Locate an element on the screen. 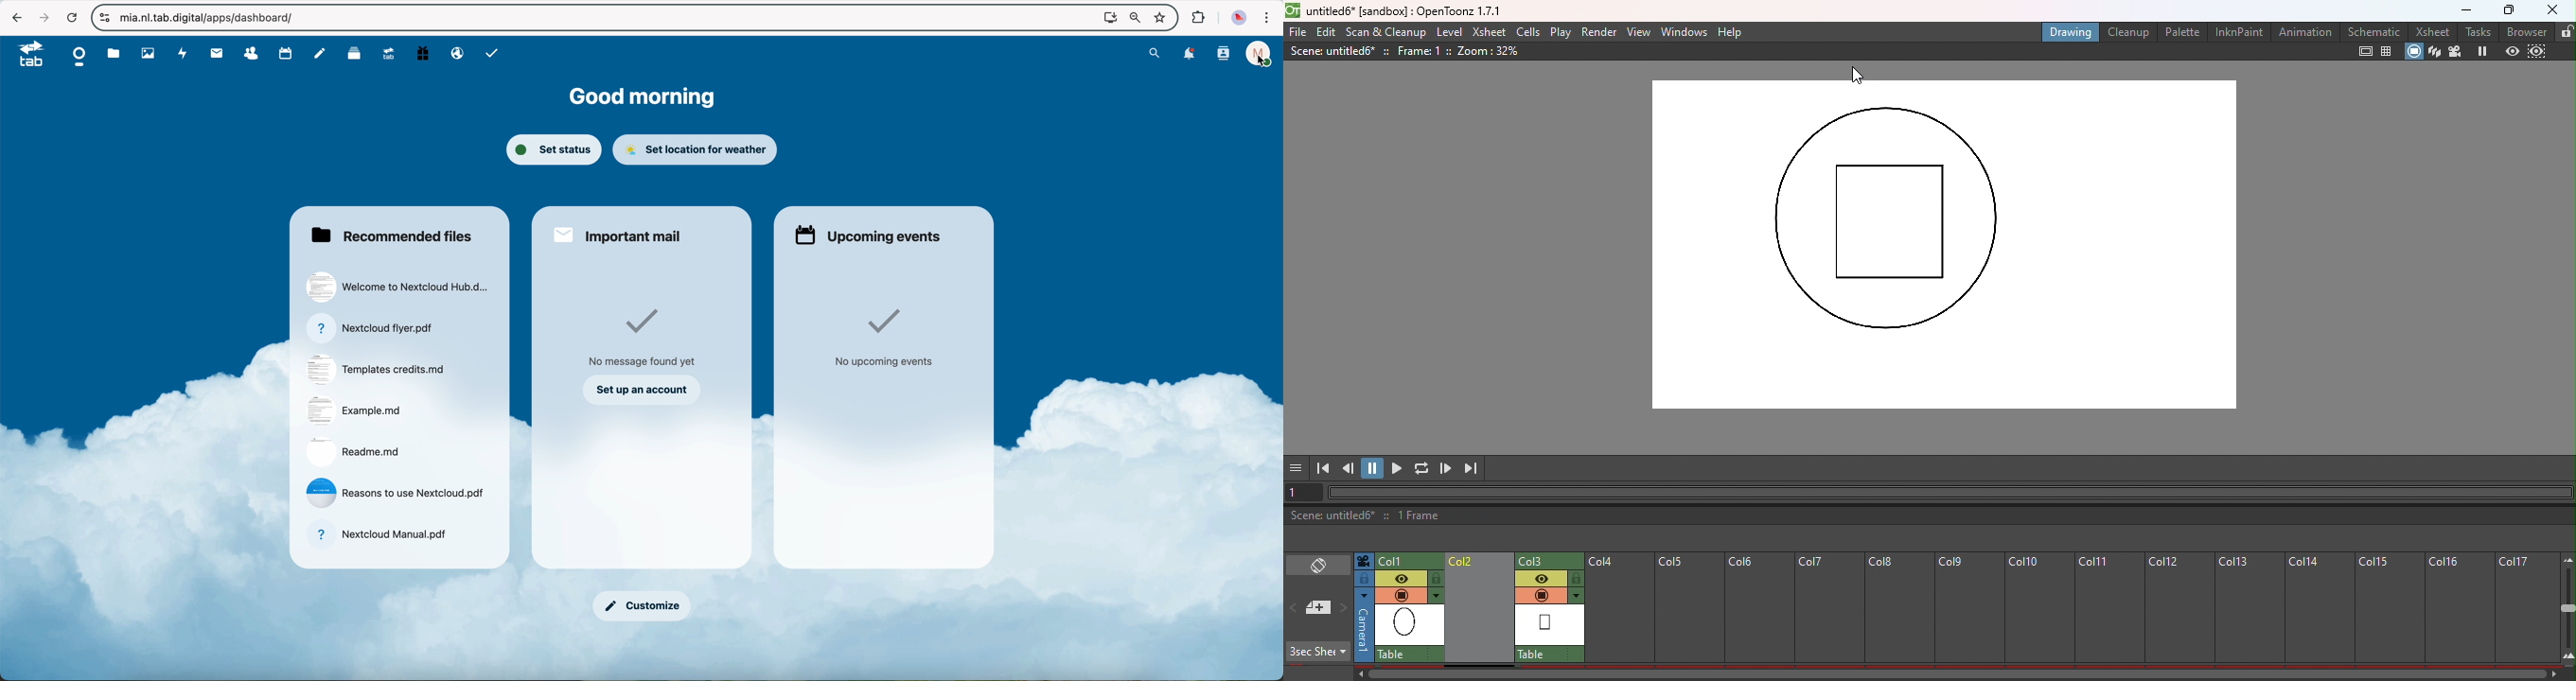 Image resolution: width=2576 pixels, height=700 pixels. file is located at coordinates (373, 328).